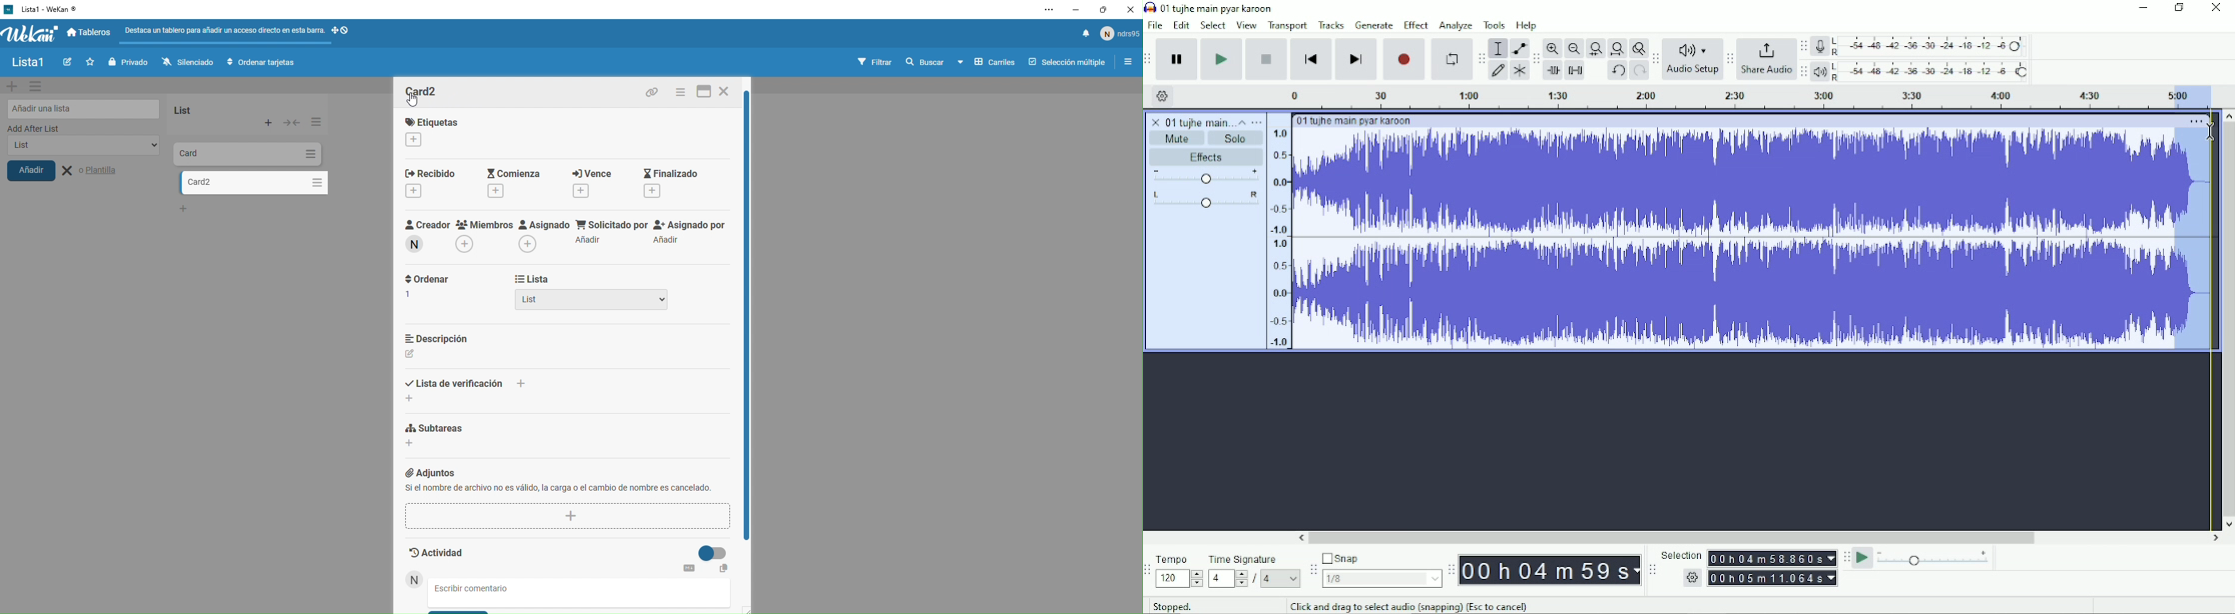  What do you see at coordinates (1693, 59) in the screenshot?
I see `Audio Setup` at bounding box center [1693, 59].